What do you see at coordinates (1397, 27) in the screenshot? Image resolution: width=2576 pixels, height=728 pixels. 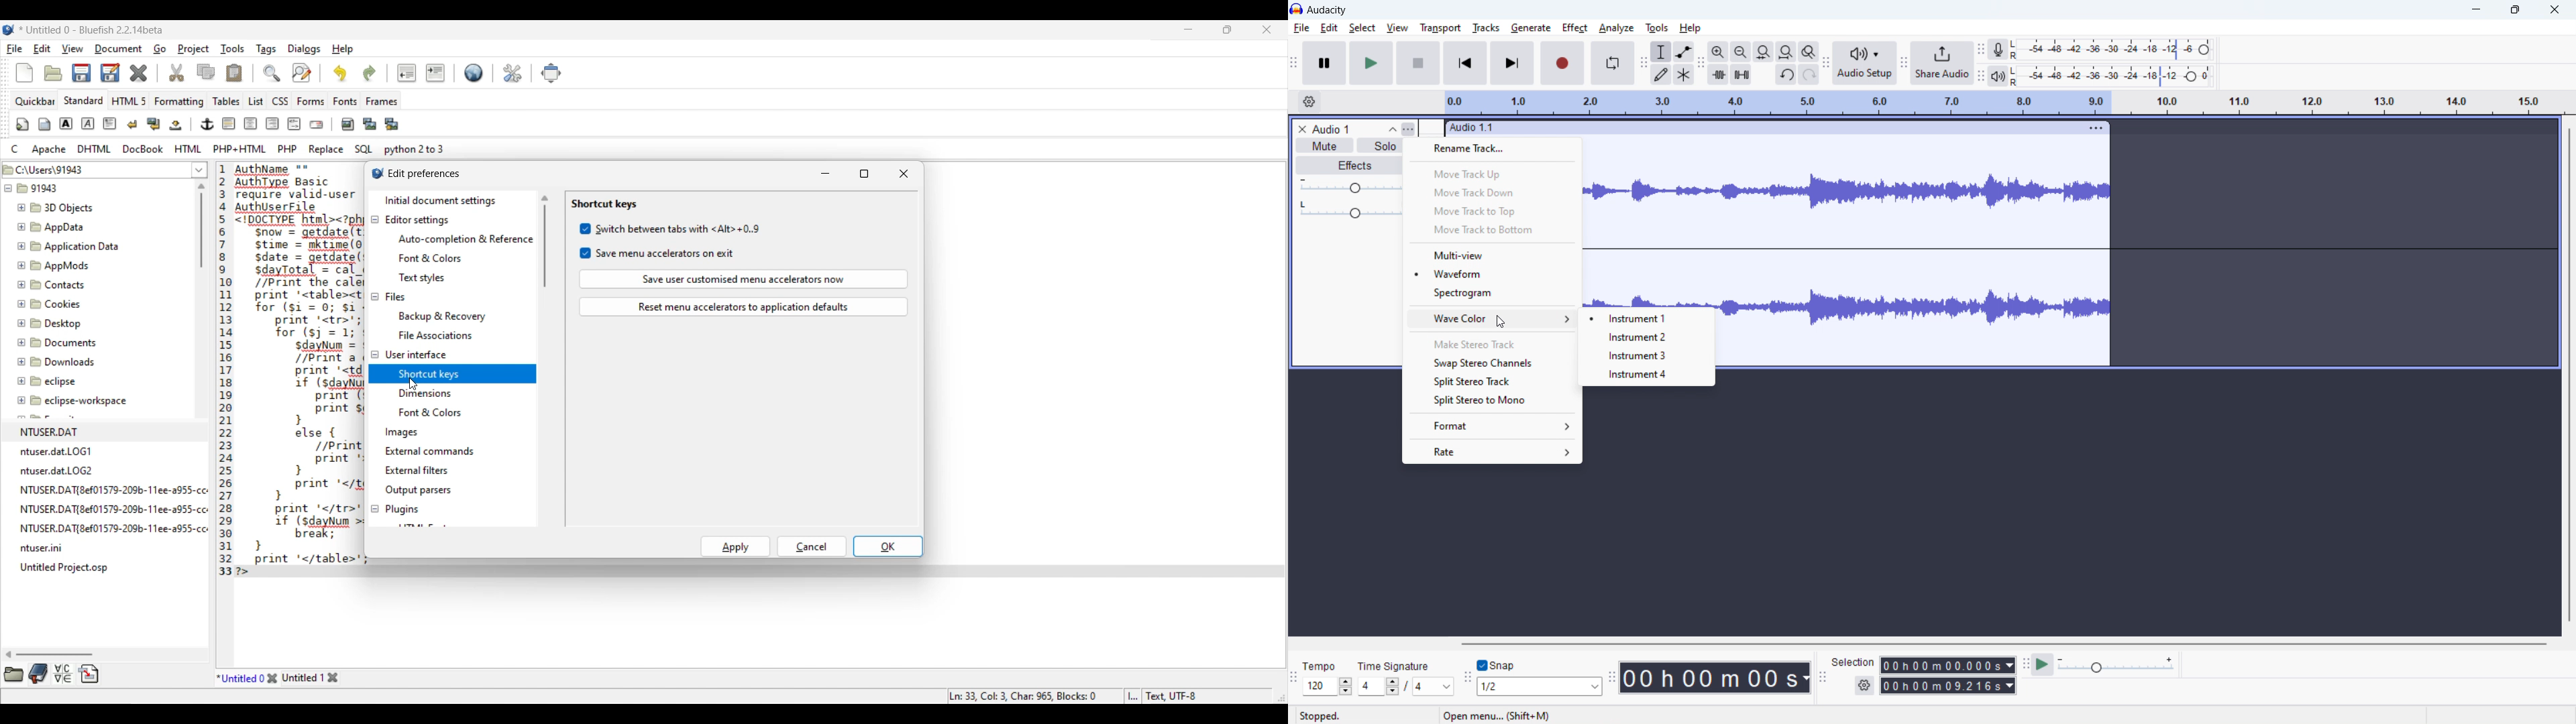 I see `view` at bounding box center [1397, 27].